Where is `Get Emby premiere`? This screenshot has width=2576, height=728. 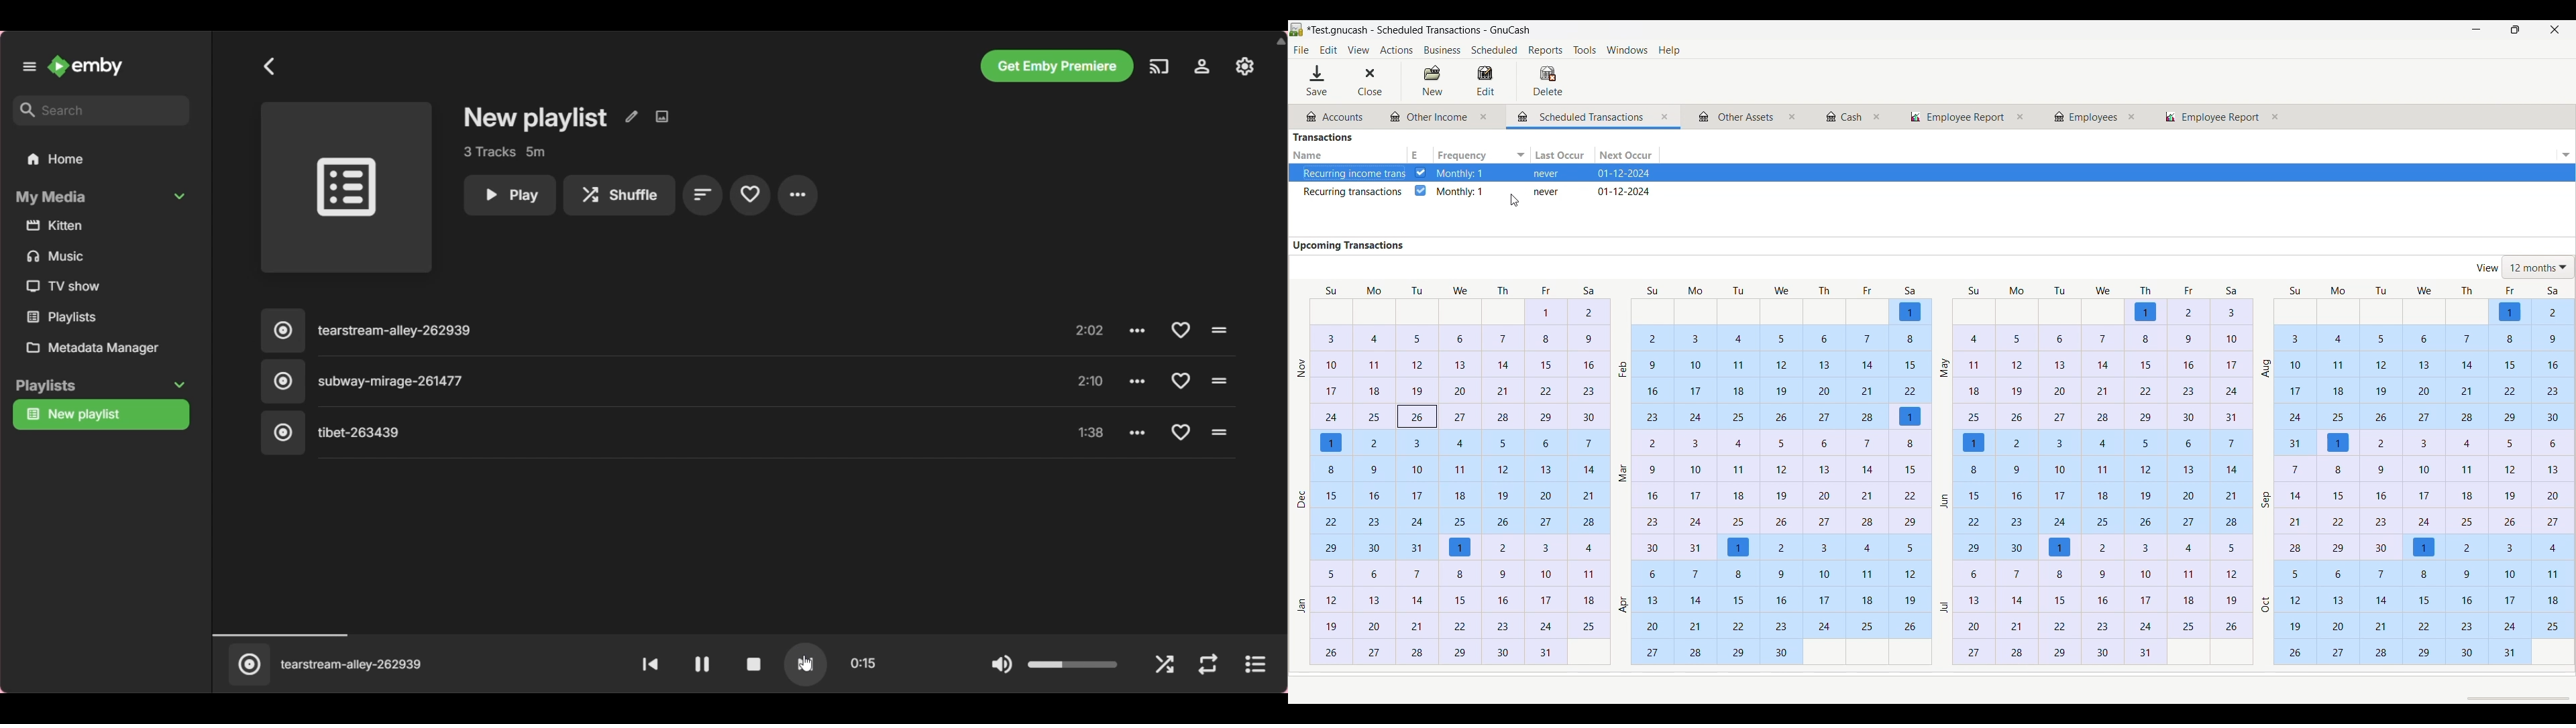 Get Emby premiere is located at coordinates (1058, 66).